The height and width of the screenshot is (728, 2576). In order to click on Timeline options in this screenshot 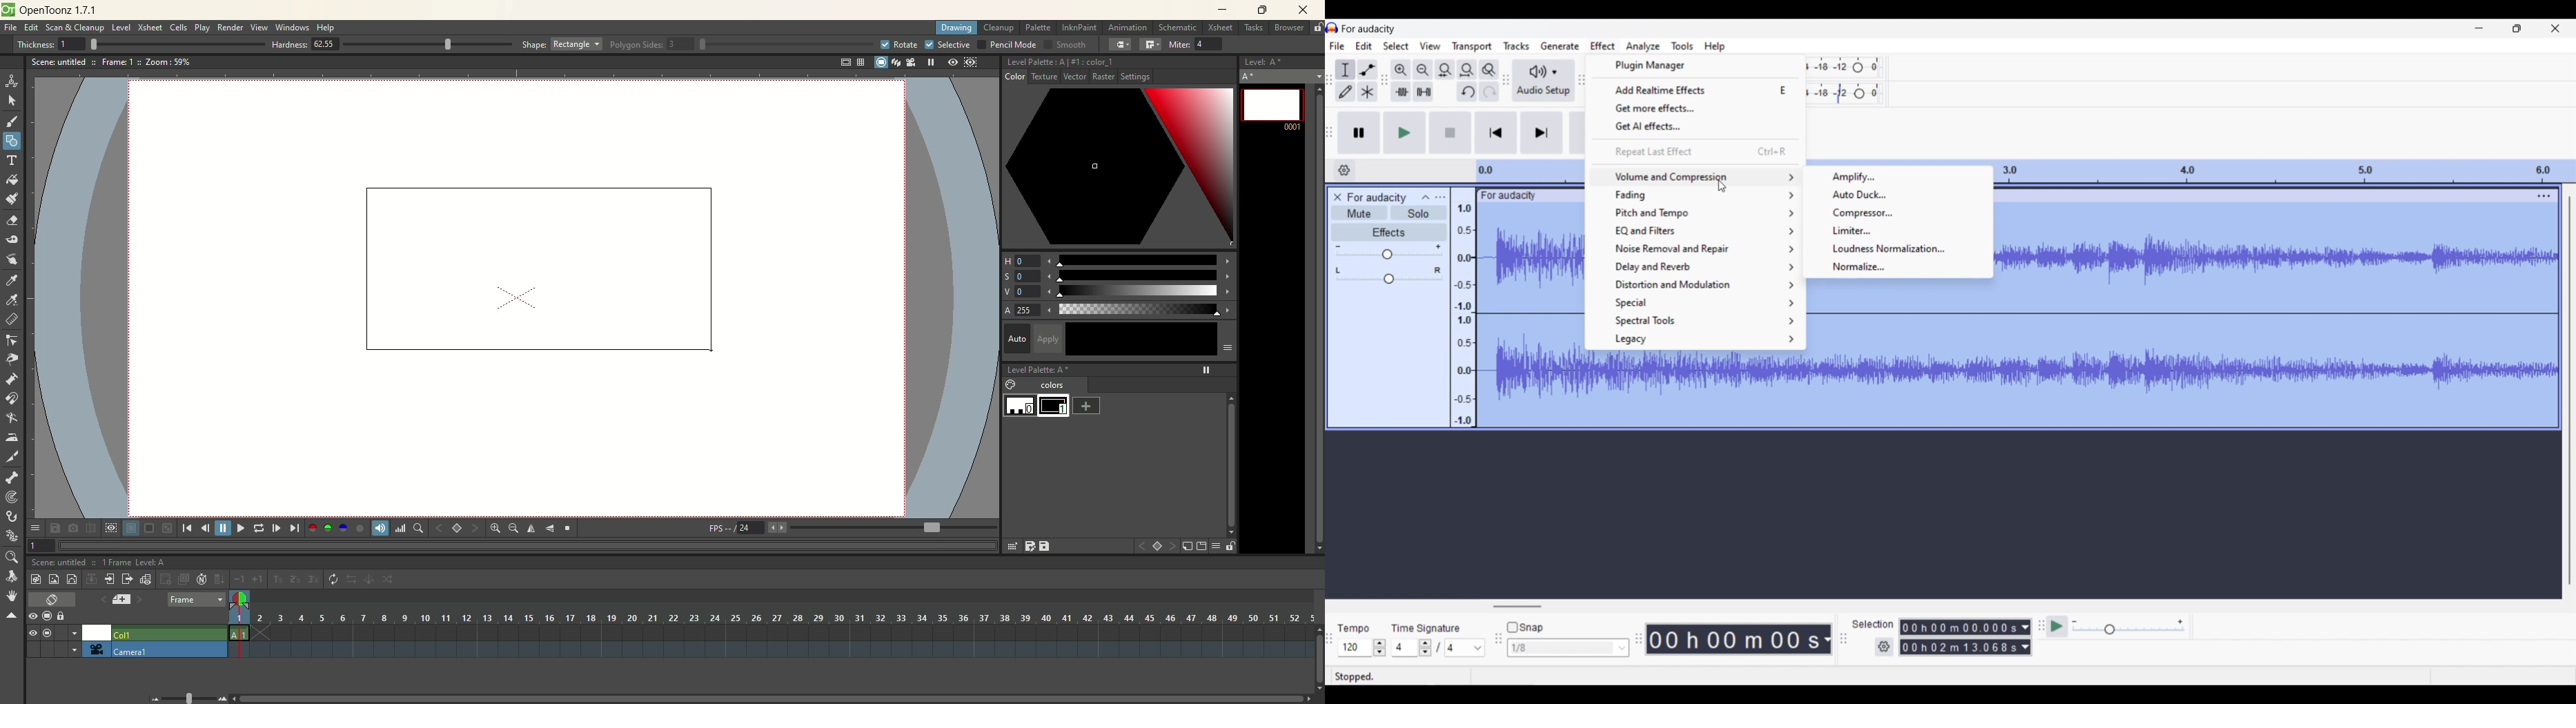, I will do `click(1344, 170)`.